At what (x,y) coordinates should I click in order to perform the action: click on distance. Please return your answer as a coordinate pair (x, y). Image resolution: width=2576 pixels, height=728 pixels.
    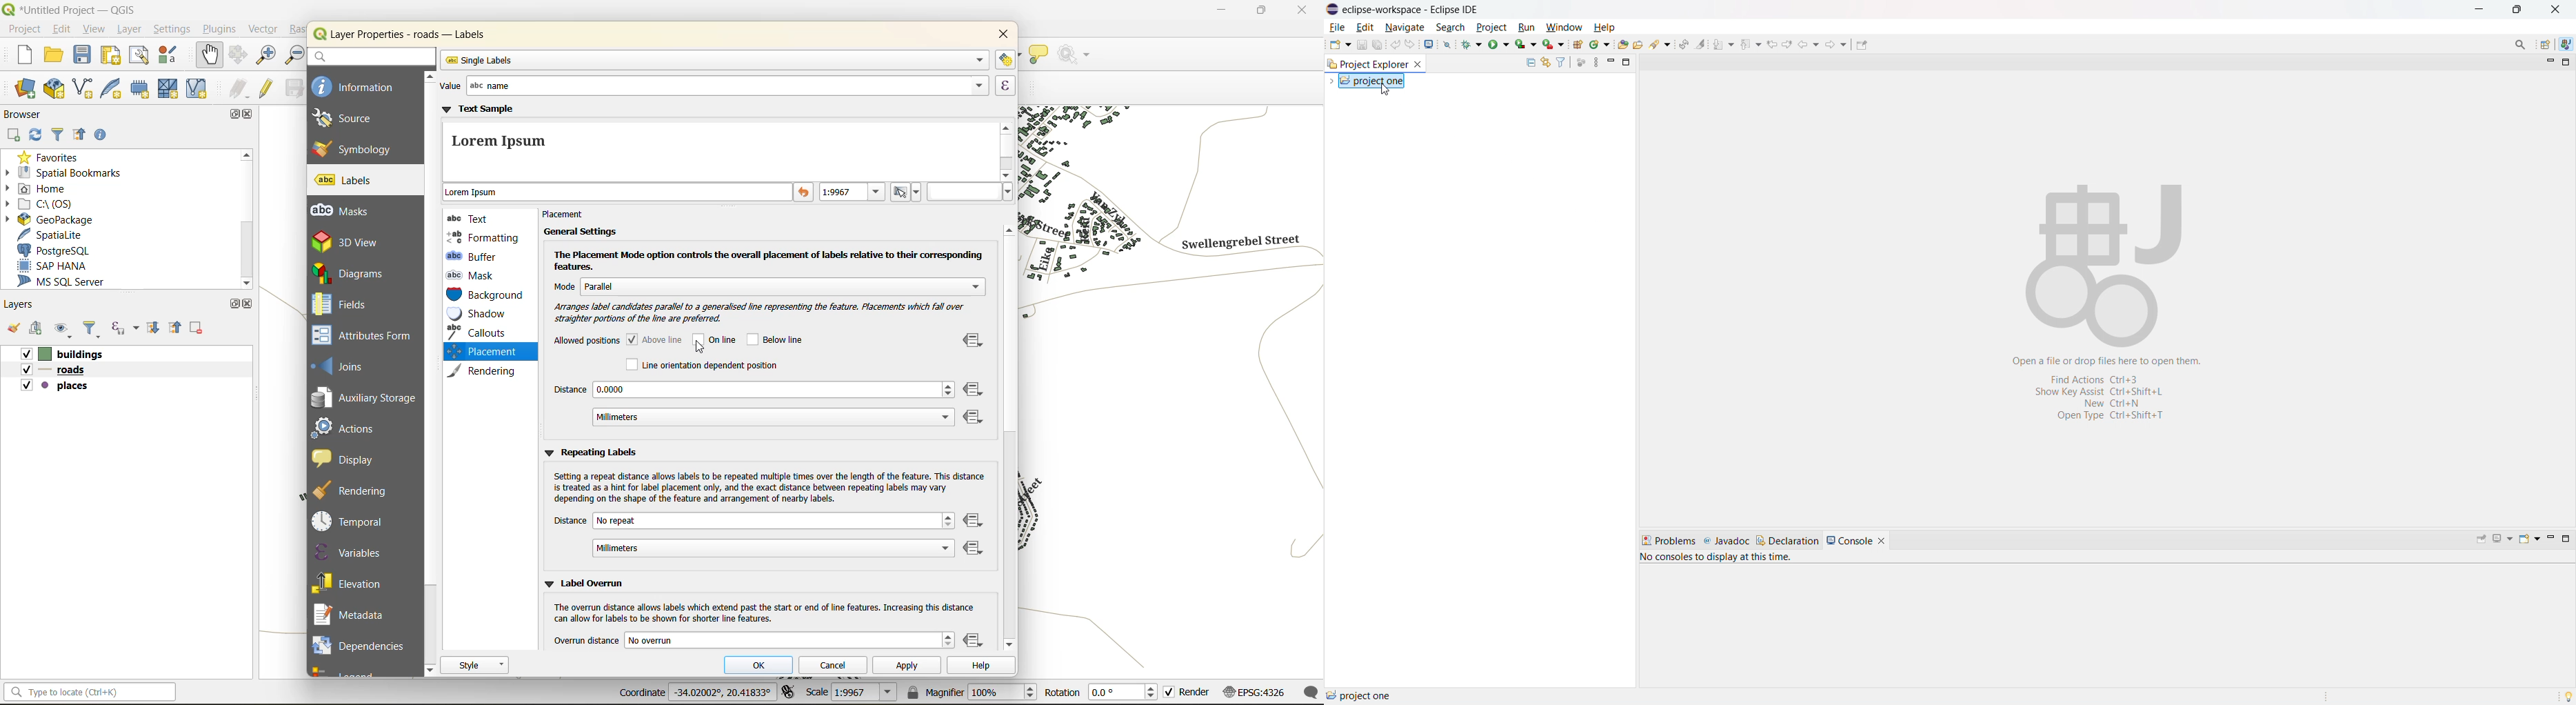
    Looking at the image, I should click on (753, 536).